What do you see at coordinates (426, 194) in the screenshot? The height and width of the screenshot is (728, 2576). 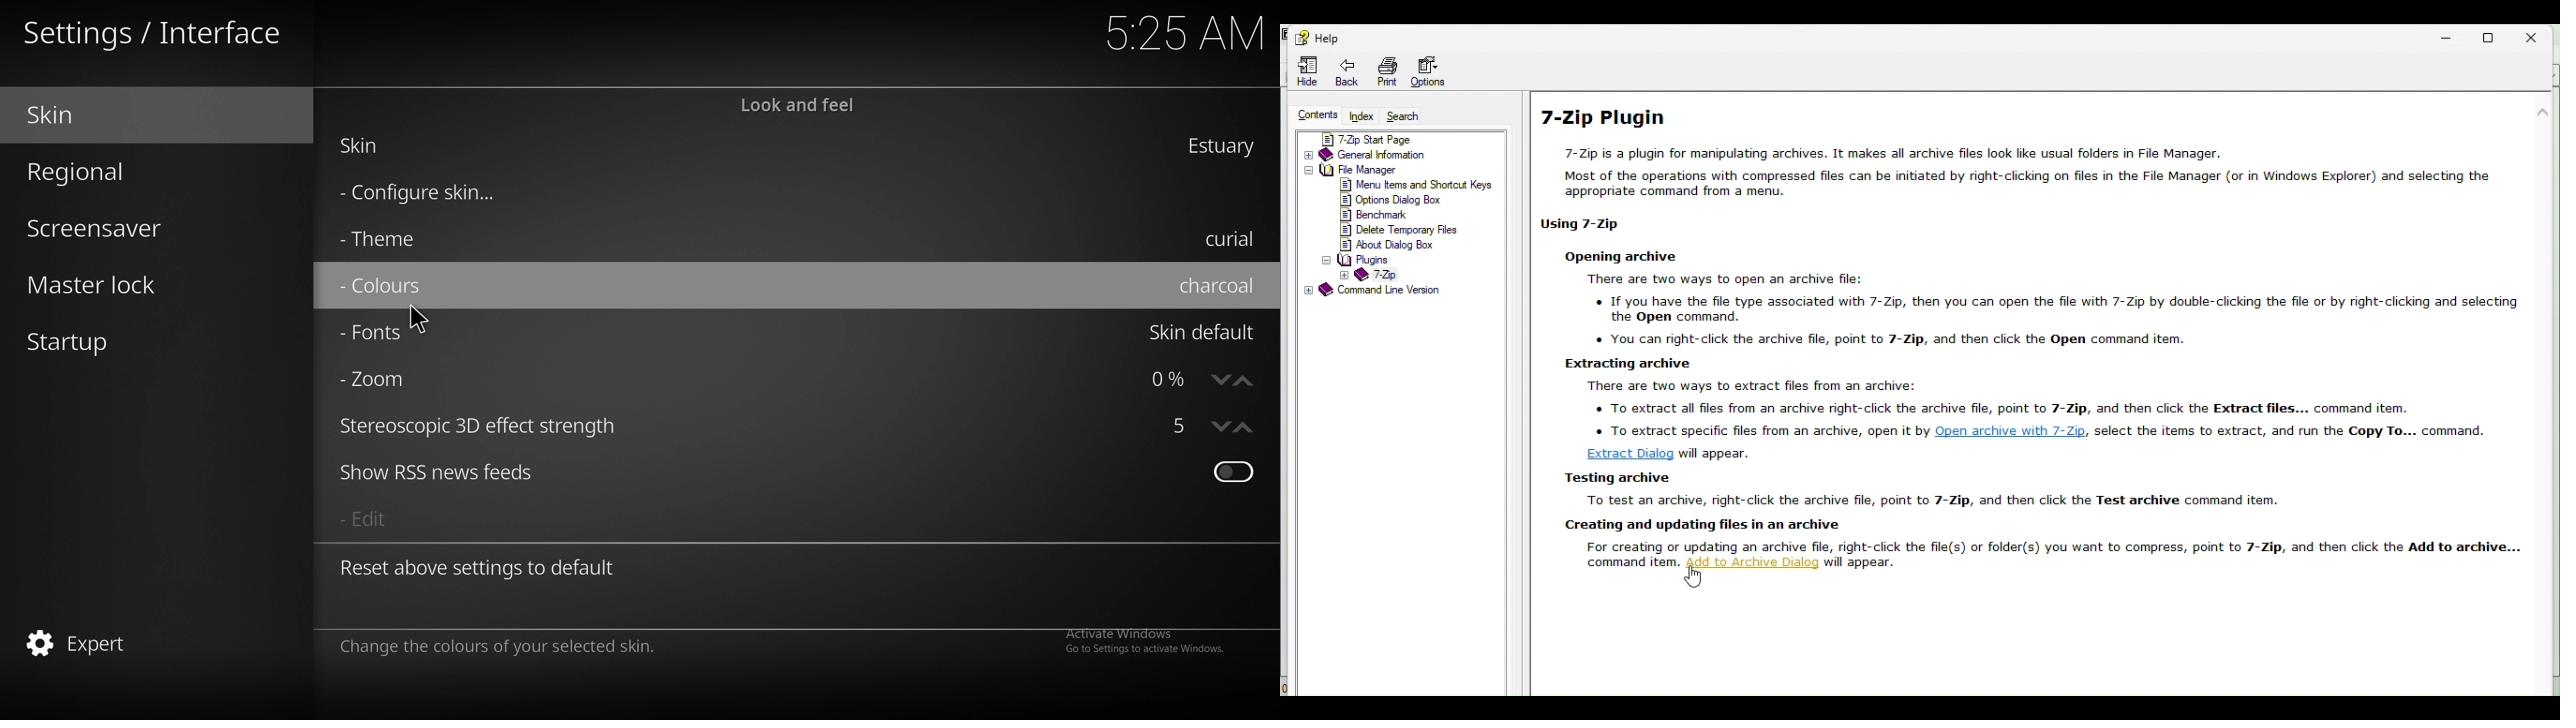 I see `configure skin` at bounding box center [426, 194].